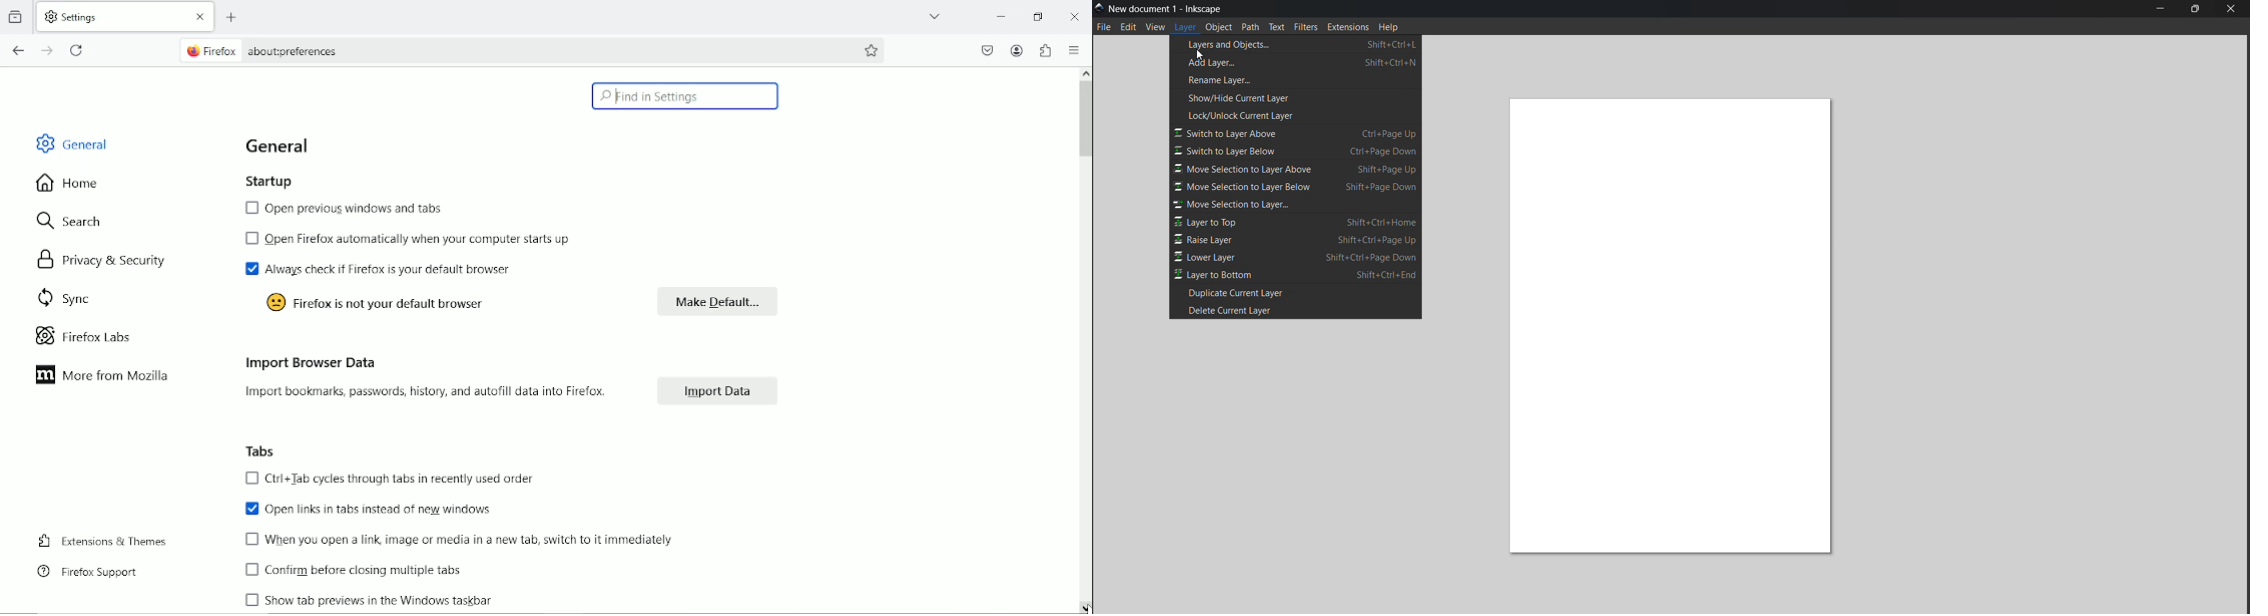 The height and width of the screenshot is (616, 2268). I want to click on minimize, so click(2160, 8).